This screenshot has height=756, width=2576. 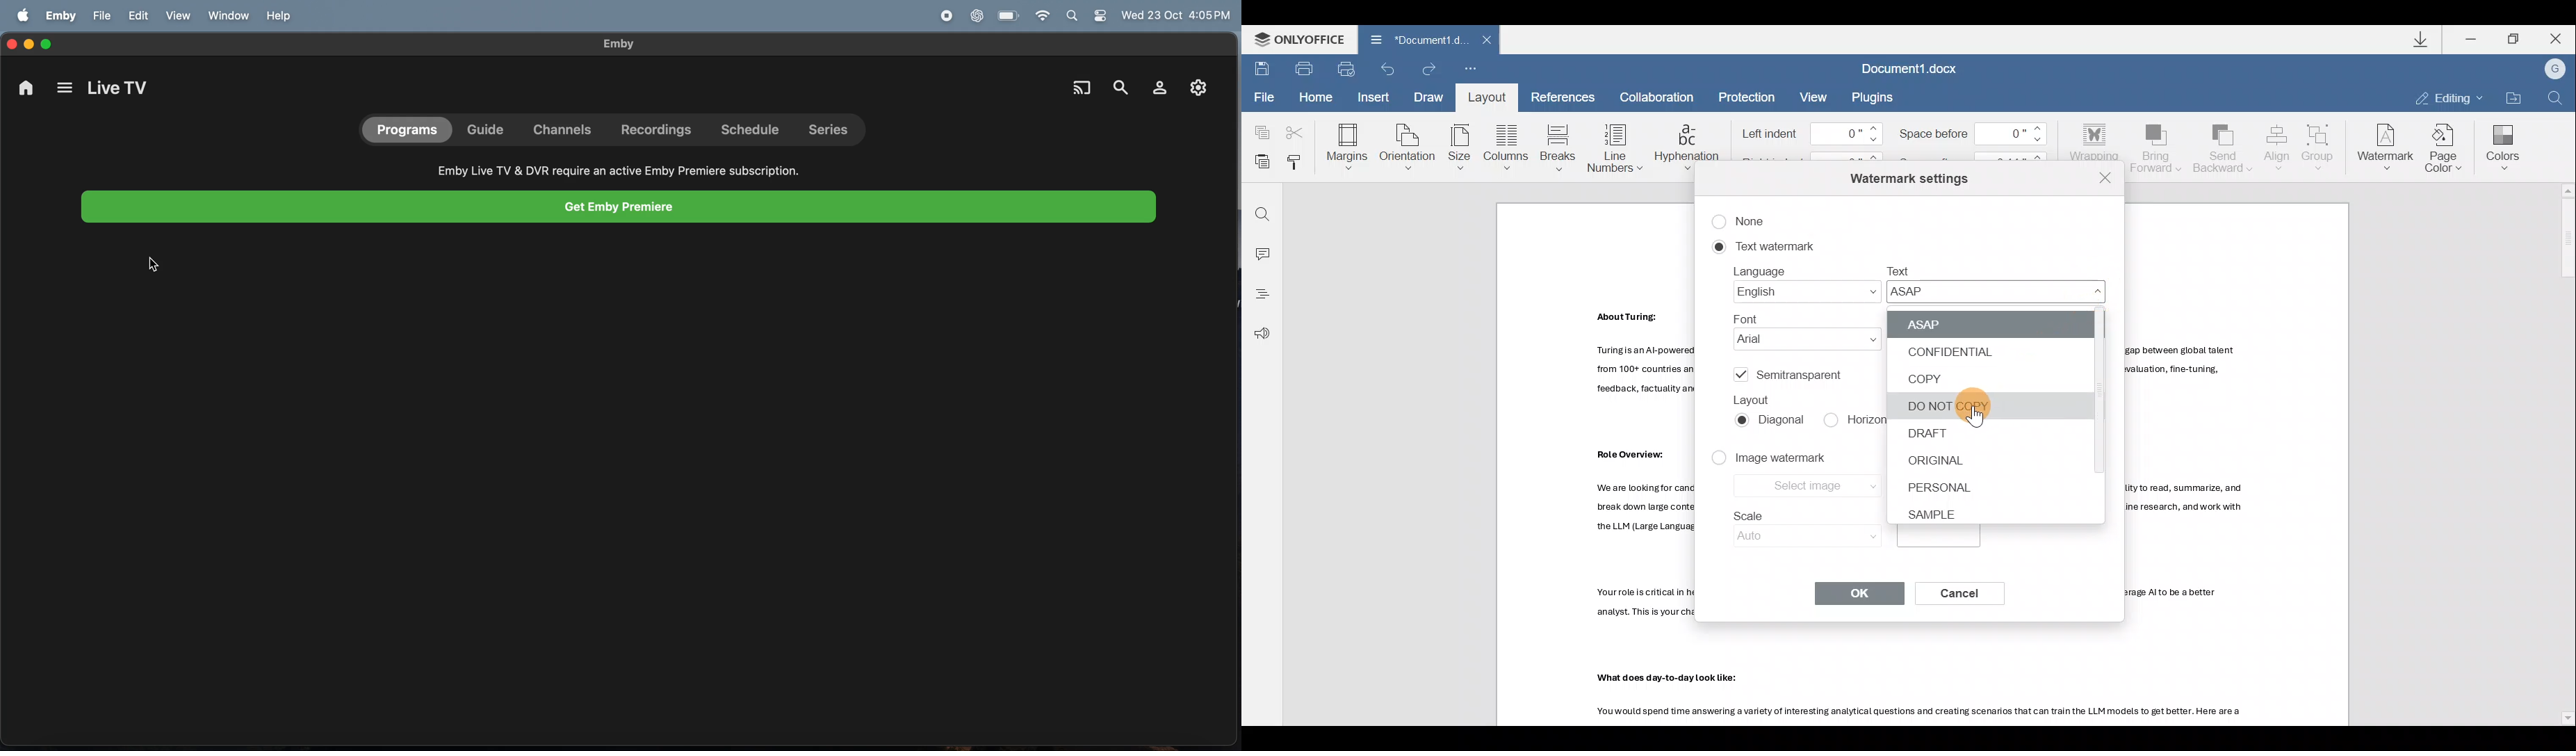 I want to click on Bring forward, so click(x=2158, y=150).